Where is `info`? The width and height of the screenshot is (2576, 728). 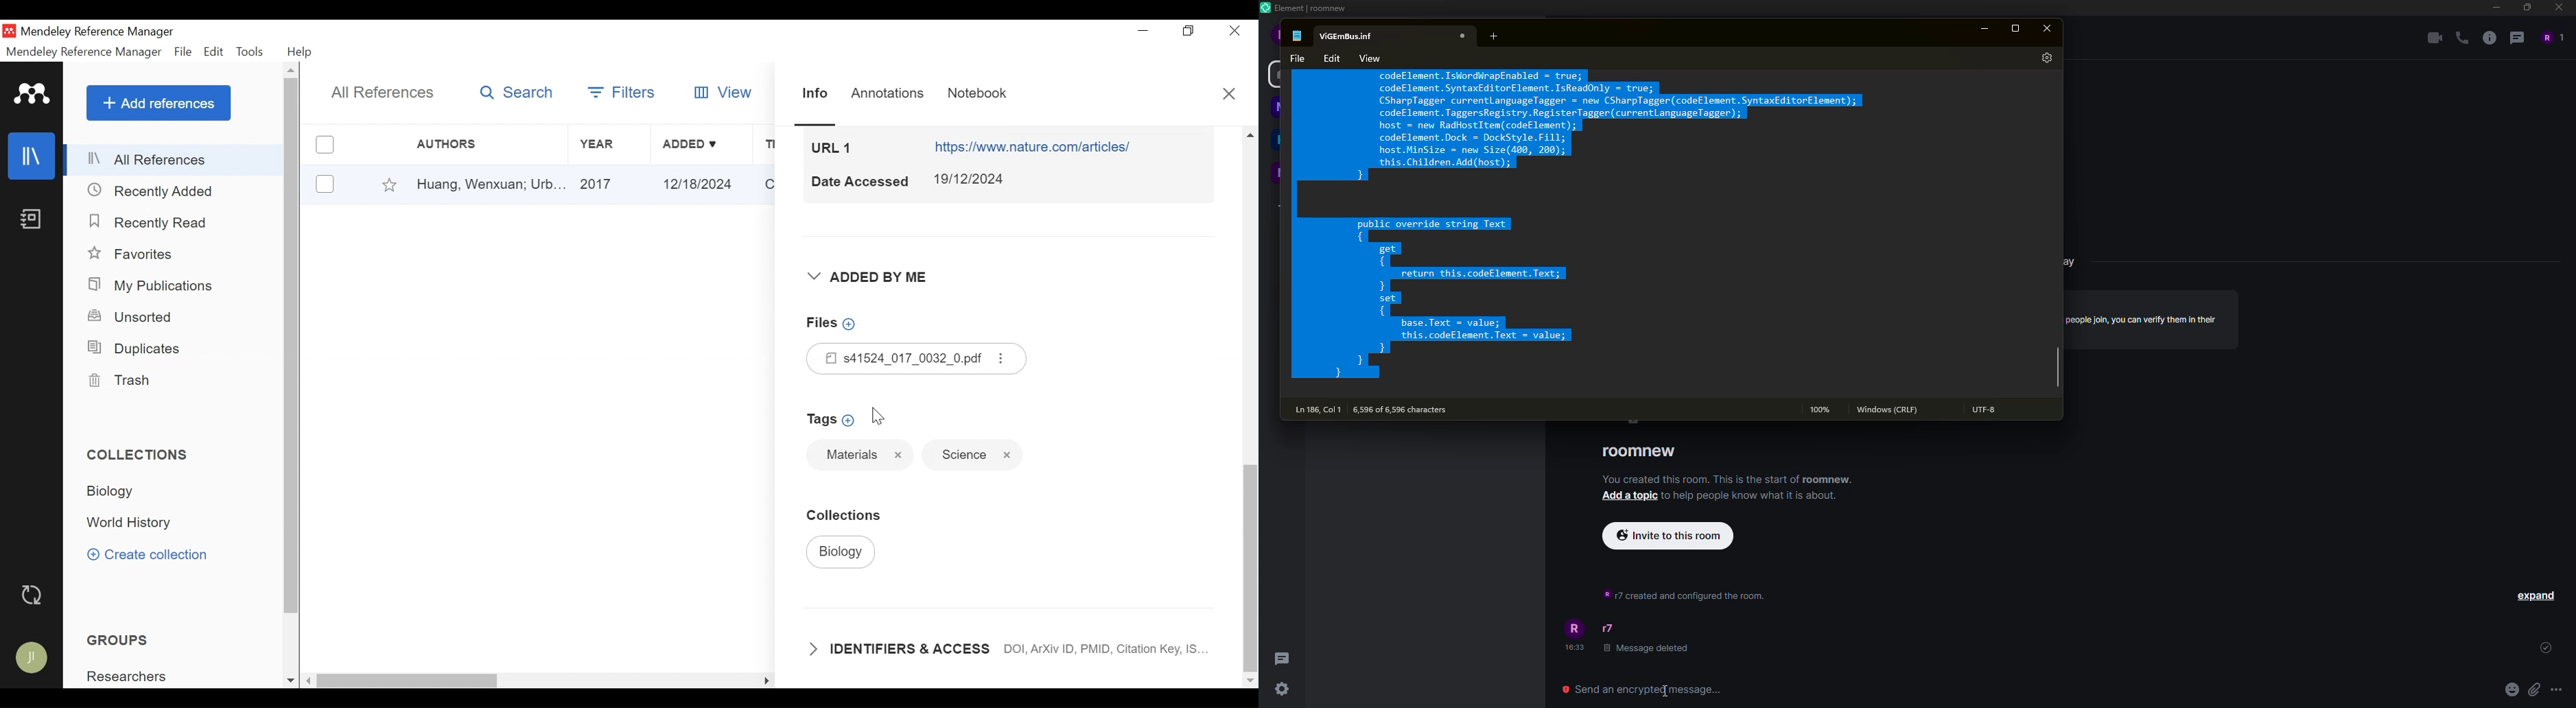 info is located at coordinates (2144, 318).